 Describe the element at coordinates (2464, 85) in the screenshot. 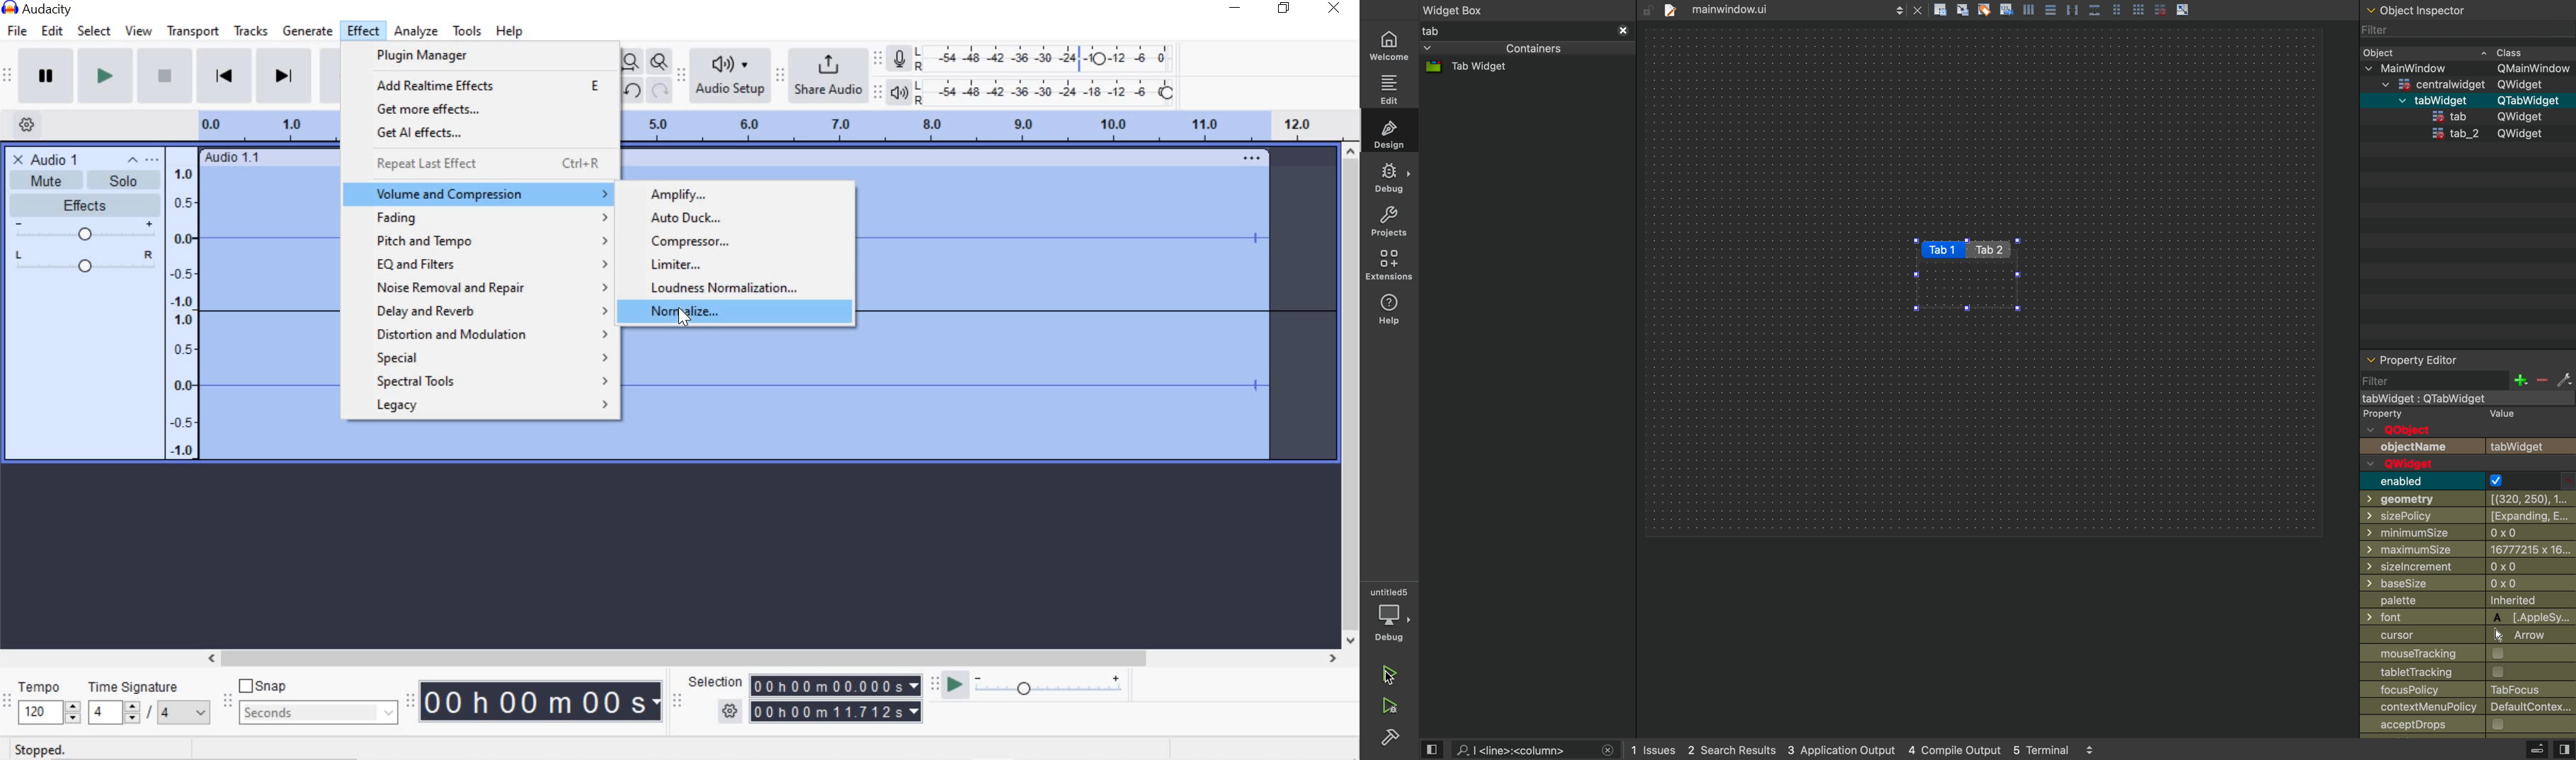

I see `centra widget` at that location.